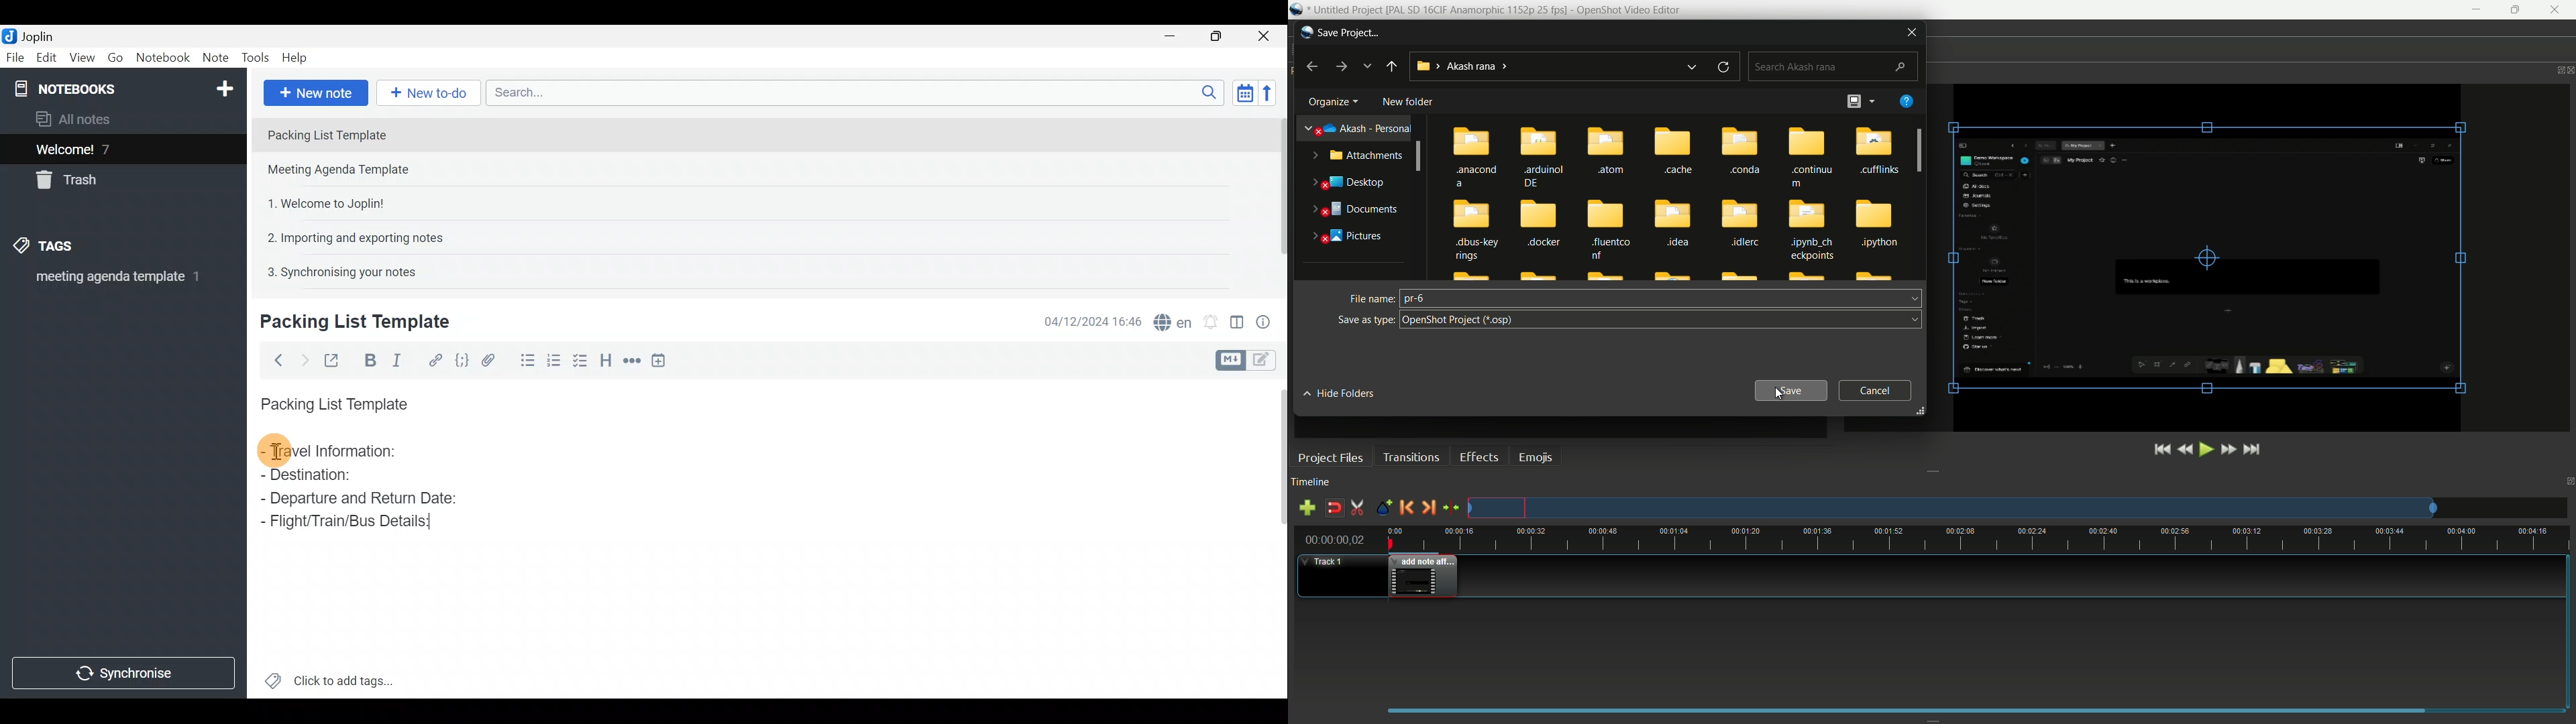  I want to click on Destination:, so click(341, 476).